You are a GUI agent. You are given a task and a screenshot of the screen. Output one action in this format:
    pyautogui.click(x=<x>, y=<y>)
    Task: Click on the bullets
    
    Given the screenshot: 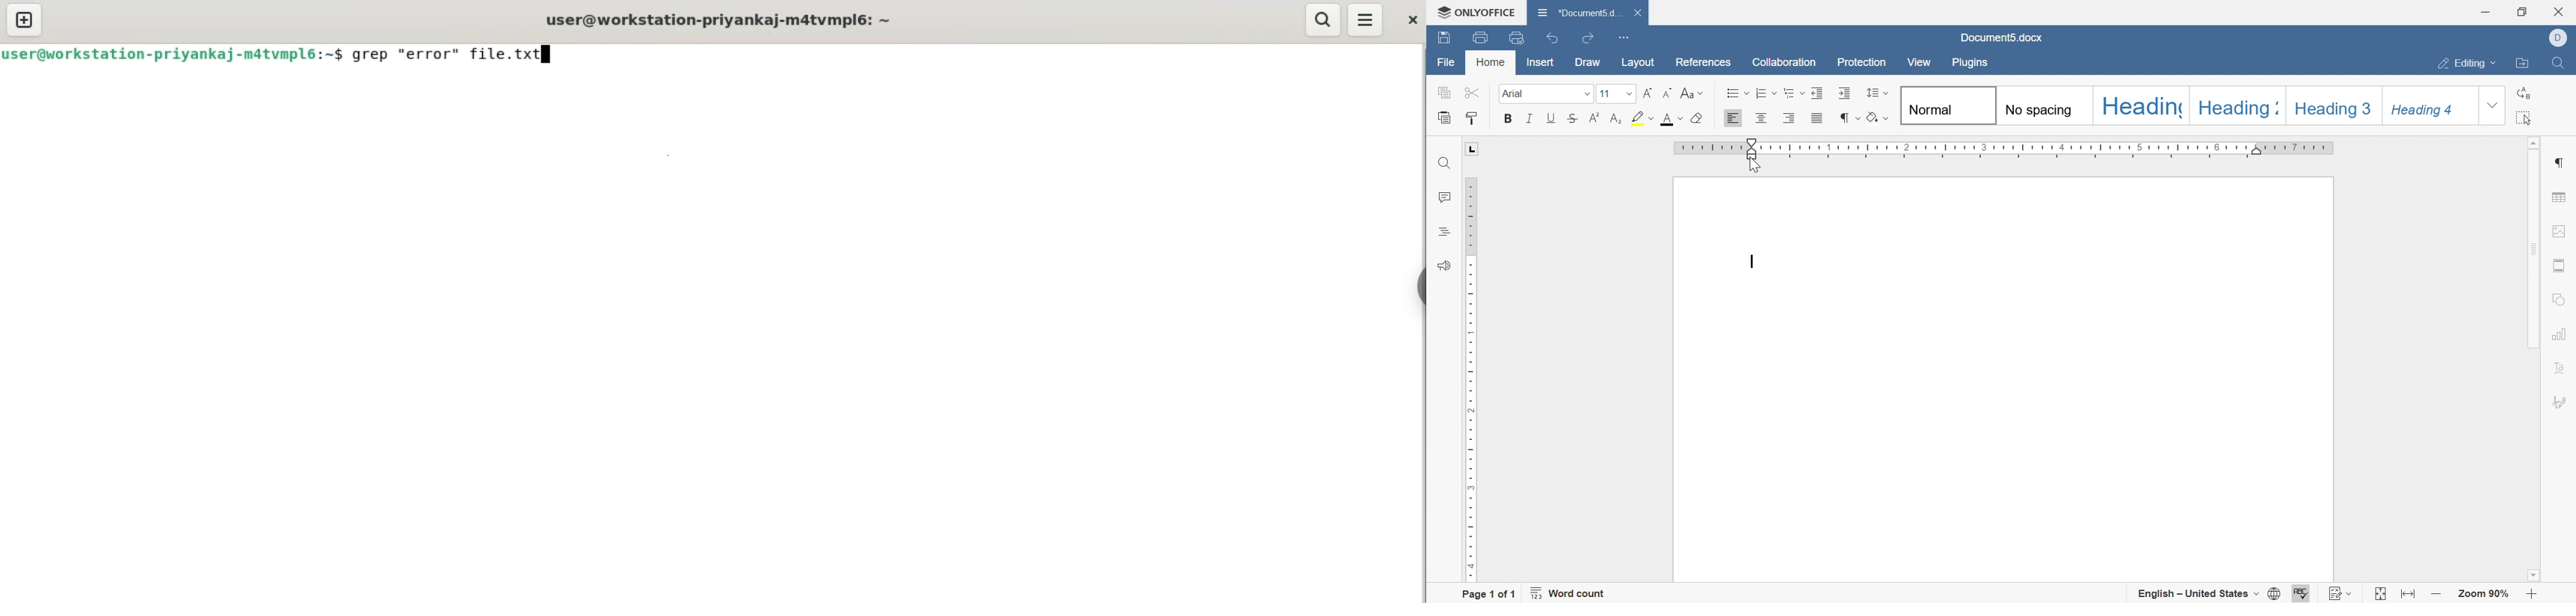 What is the action you would take?
    pyautogui.click(x=1737, y=93)
    